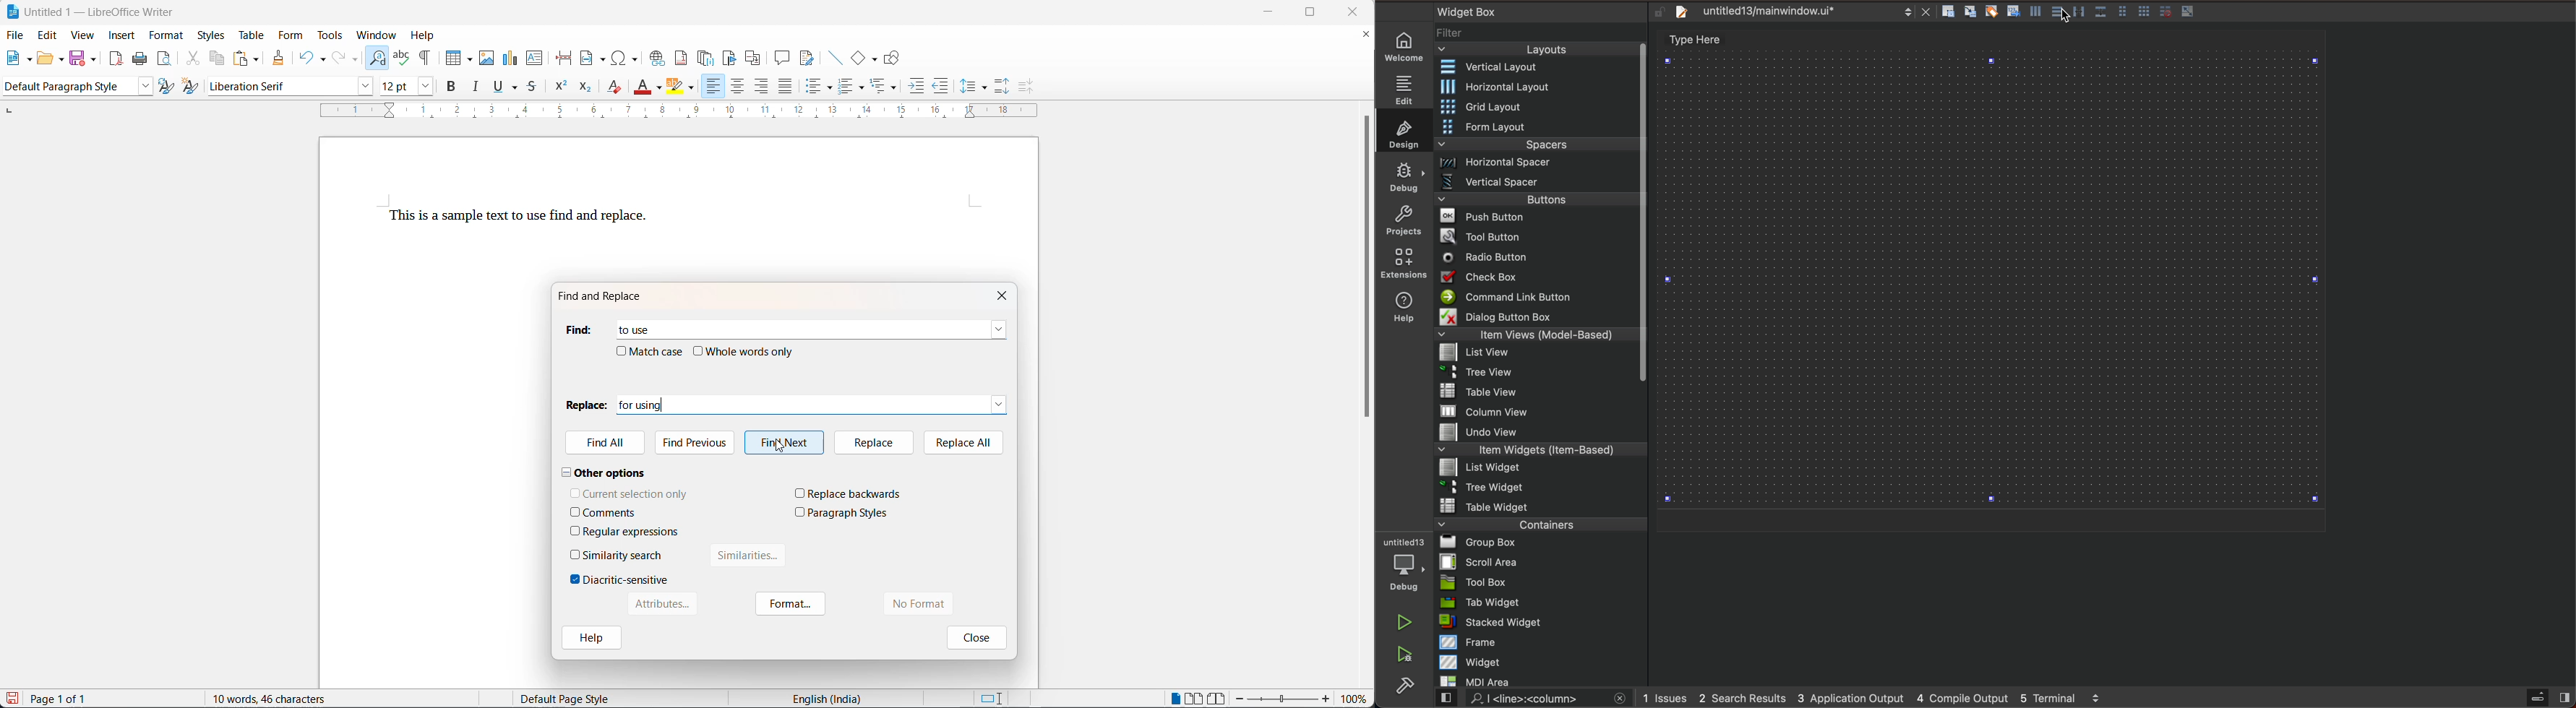 Image resolution: width=2576 pixels, height=728 pixels. Describe the element at coordinates (1537, 450) in the screenshot. I see `items widget` at that location.